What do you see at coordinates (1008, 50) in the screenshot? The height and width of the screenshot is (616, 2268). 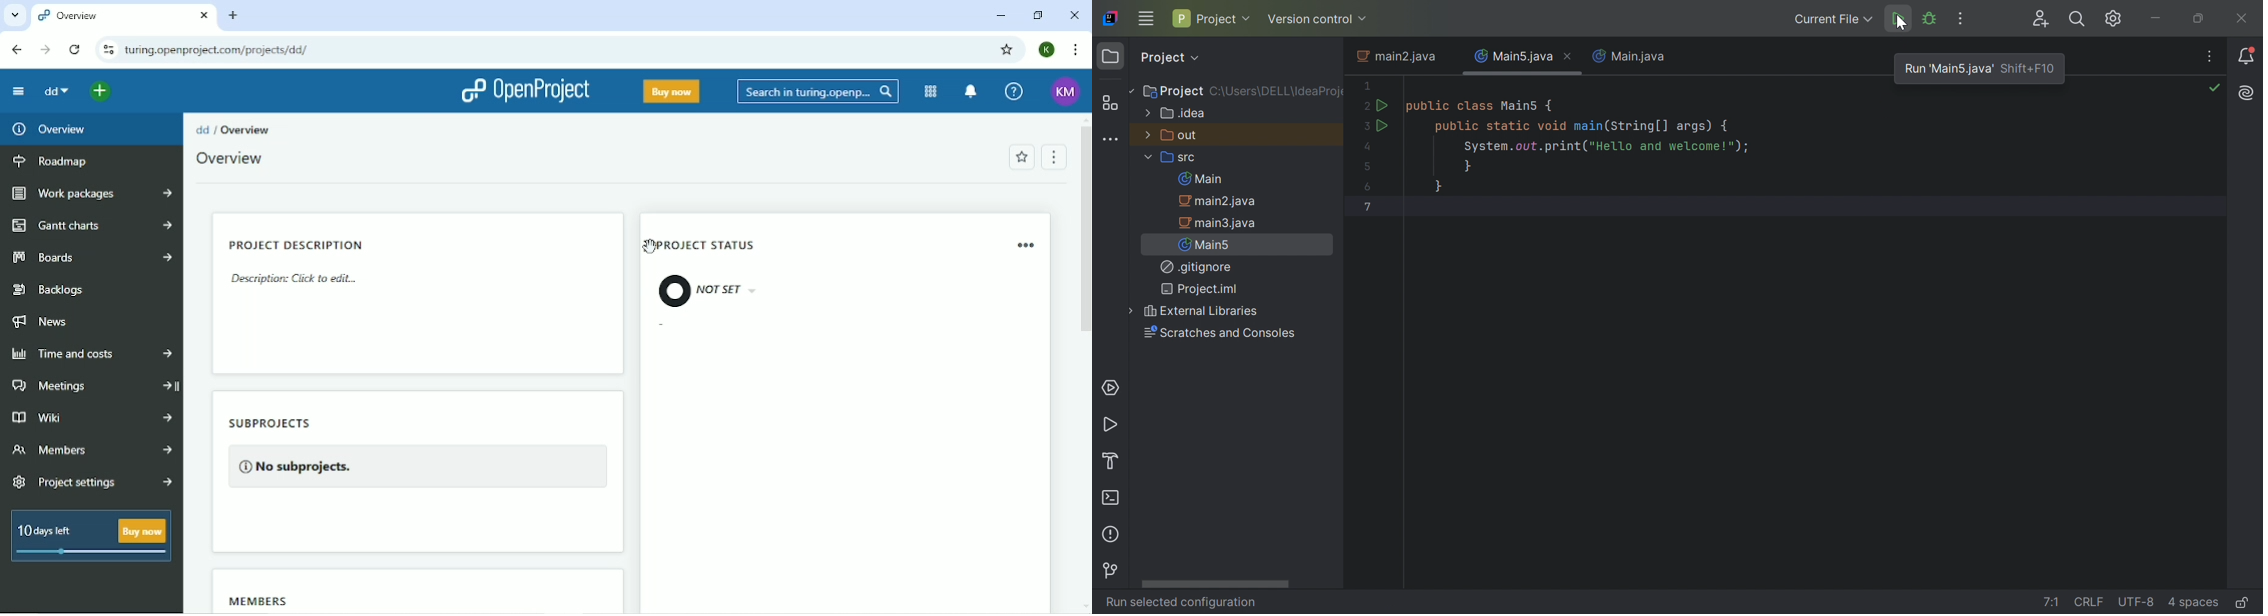 I see `Bookmark this tab` at bounding box center [1008, 50].